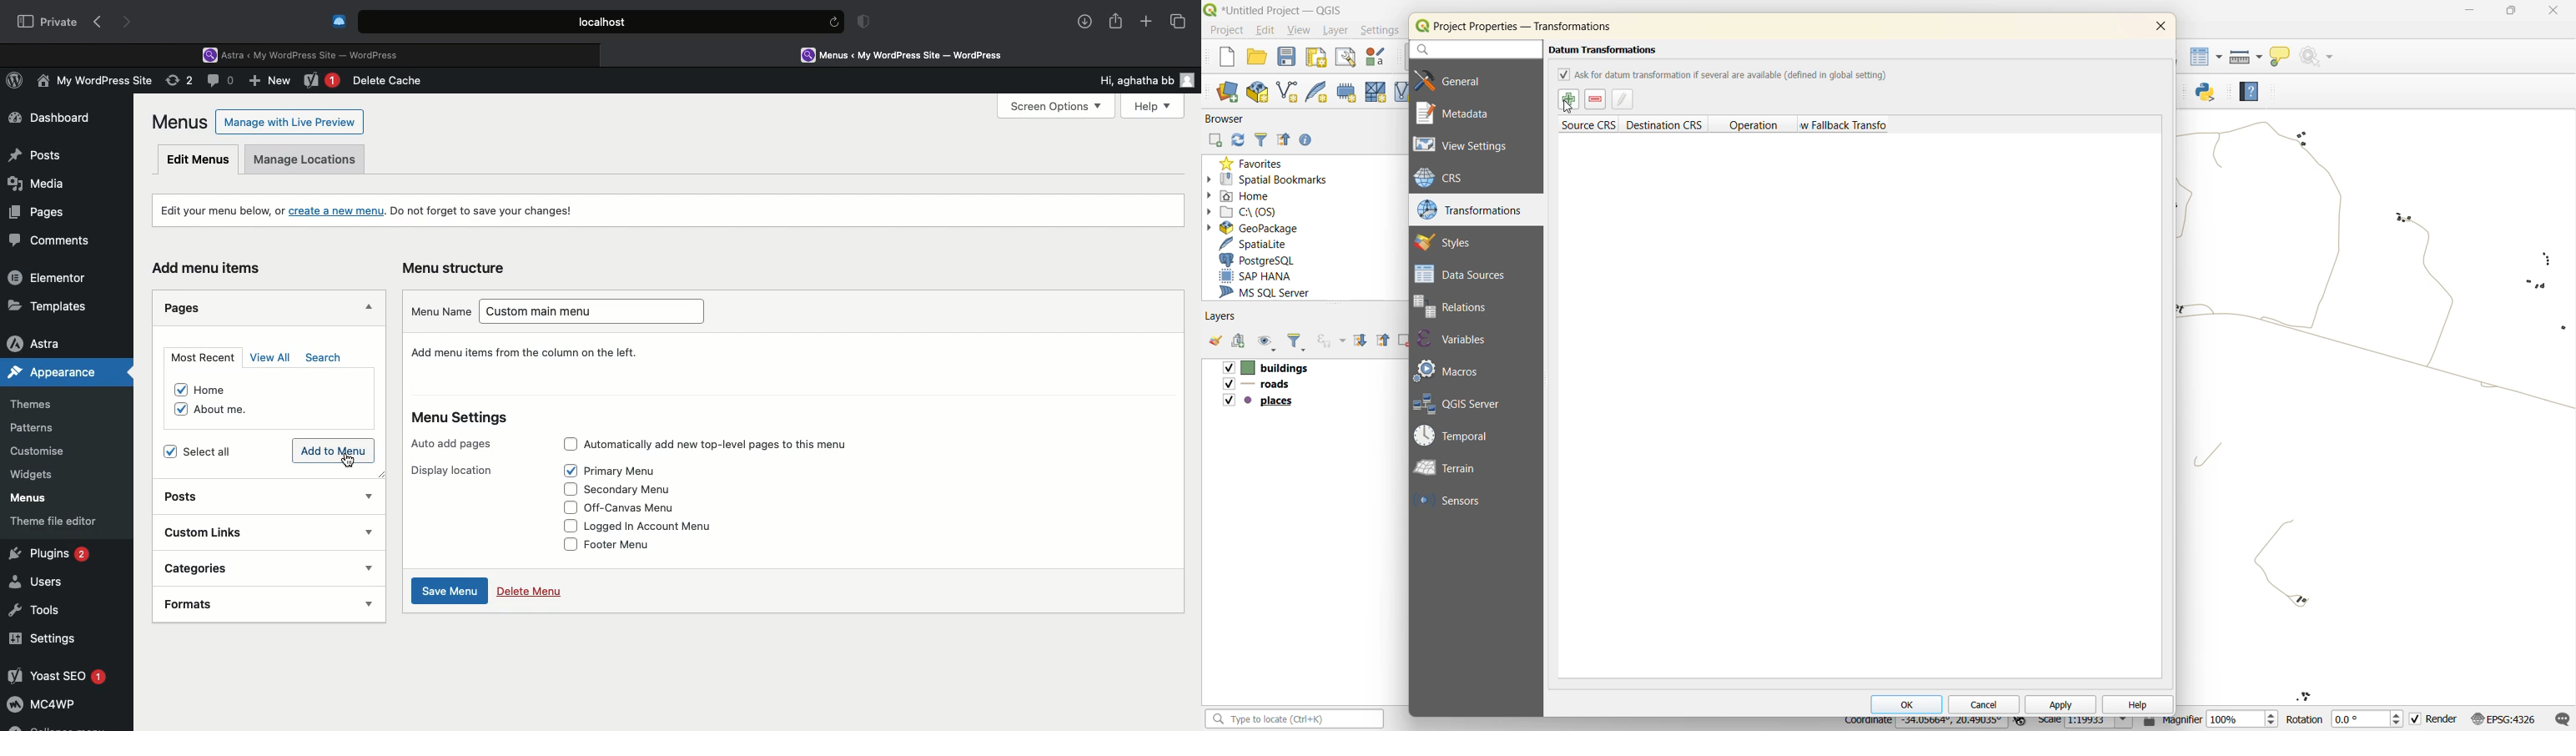 The height and width of the screenshot is (756, 2576). I want to click on show, so click(367, 532).